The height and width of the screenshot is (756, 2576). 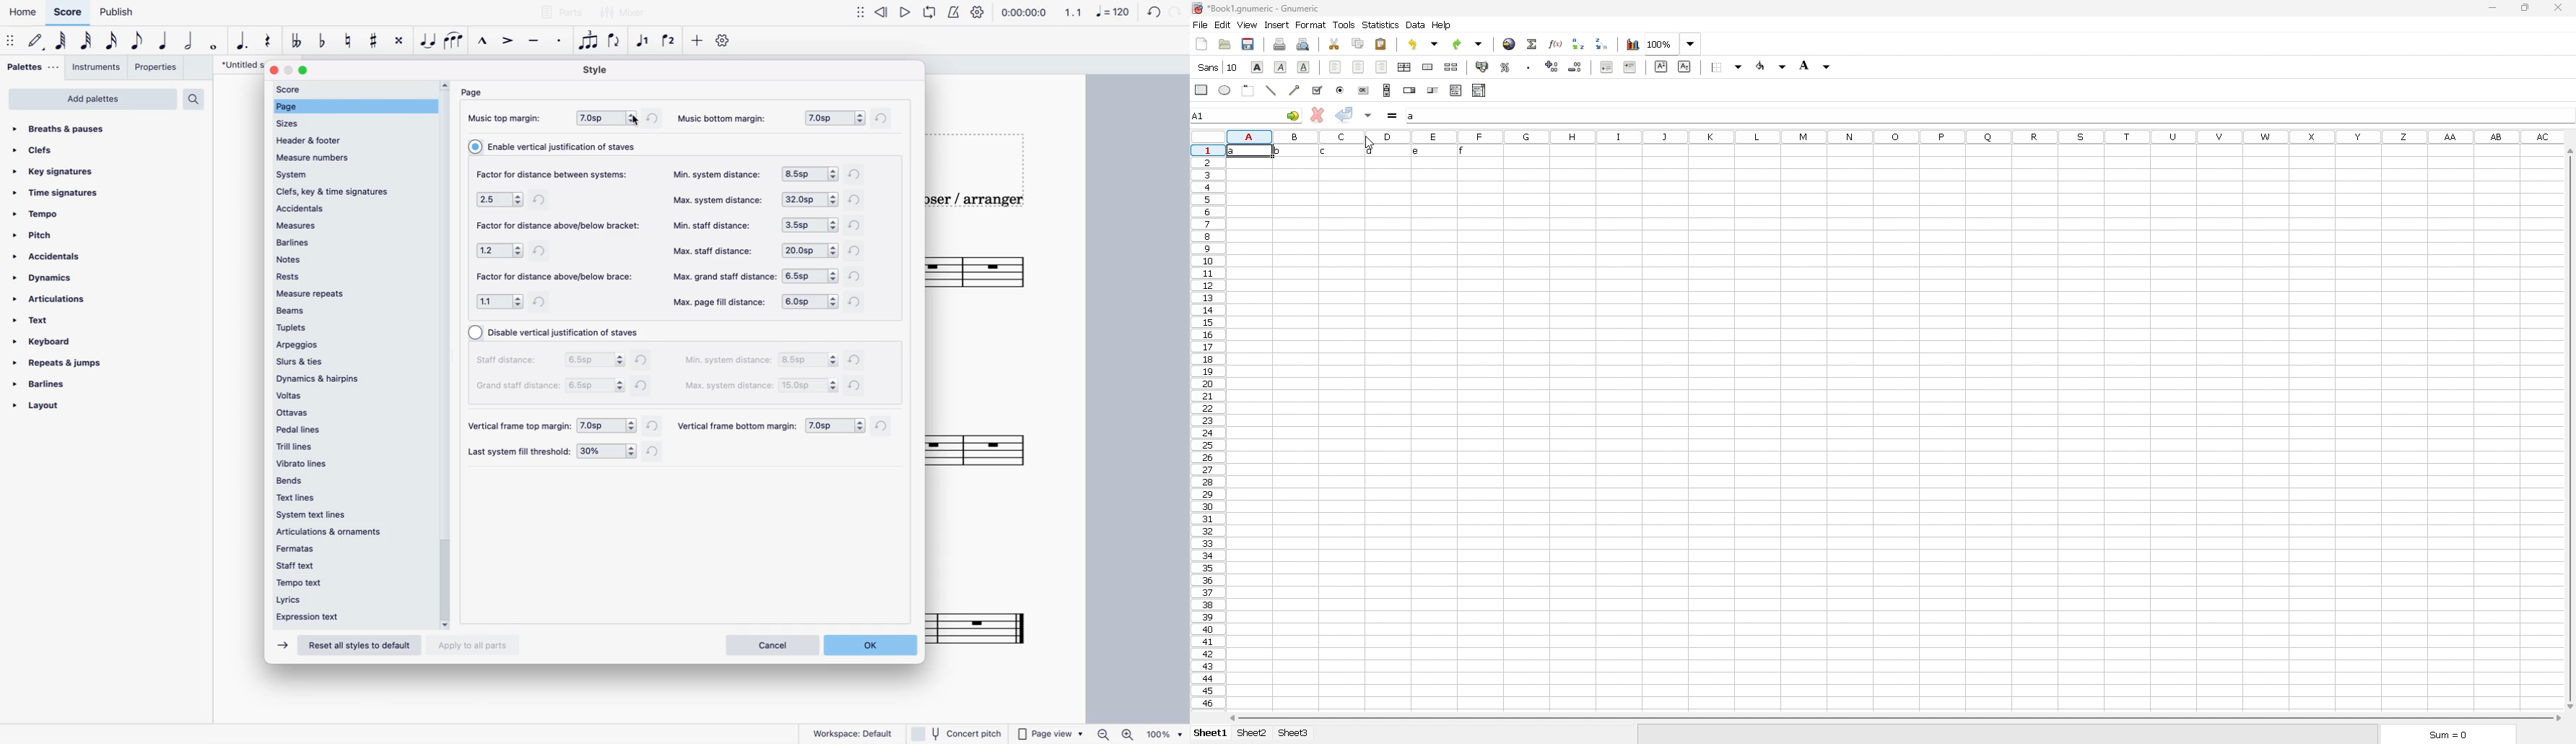 What do you see at coordinates (307, 71) in the screenshot?
I see `maximize` at bounding box center [307, 71].